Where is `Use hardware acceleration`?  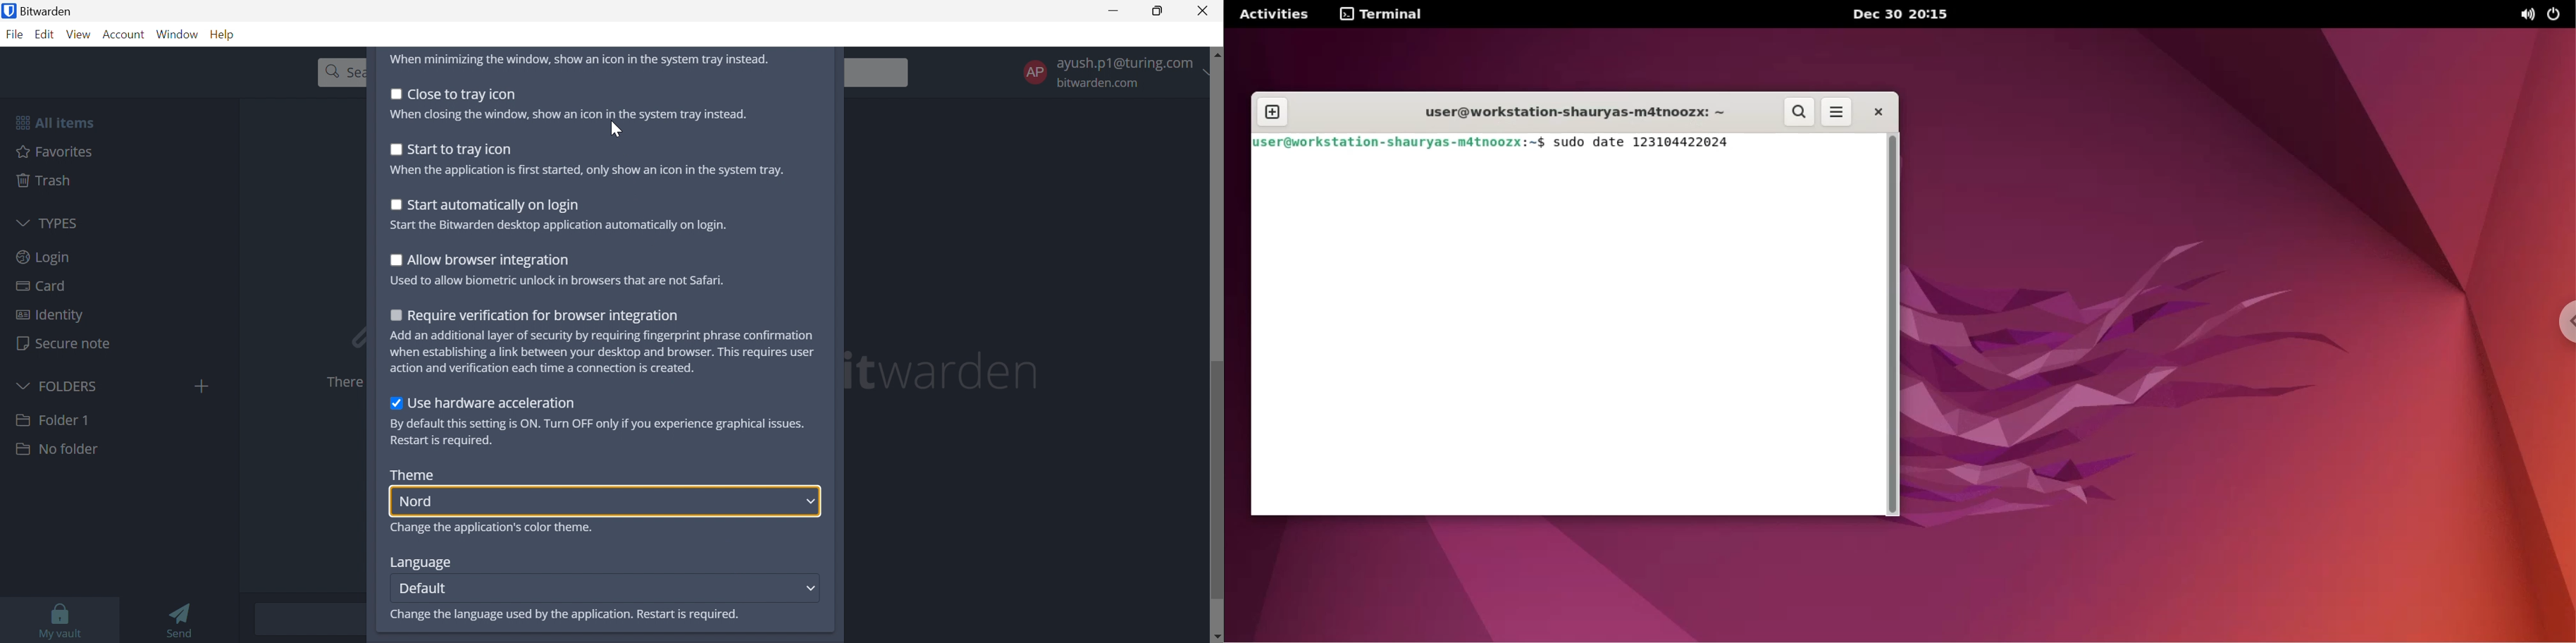 Use hardware acceleration is located at coordinates (492, 403).